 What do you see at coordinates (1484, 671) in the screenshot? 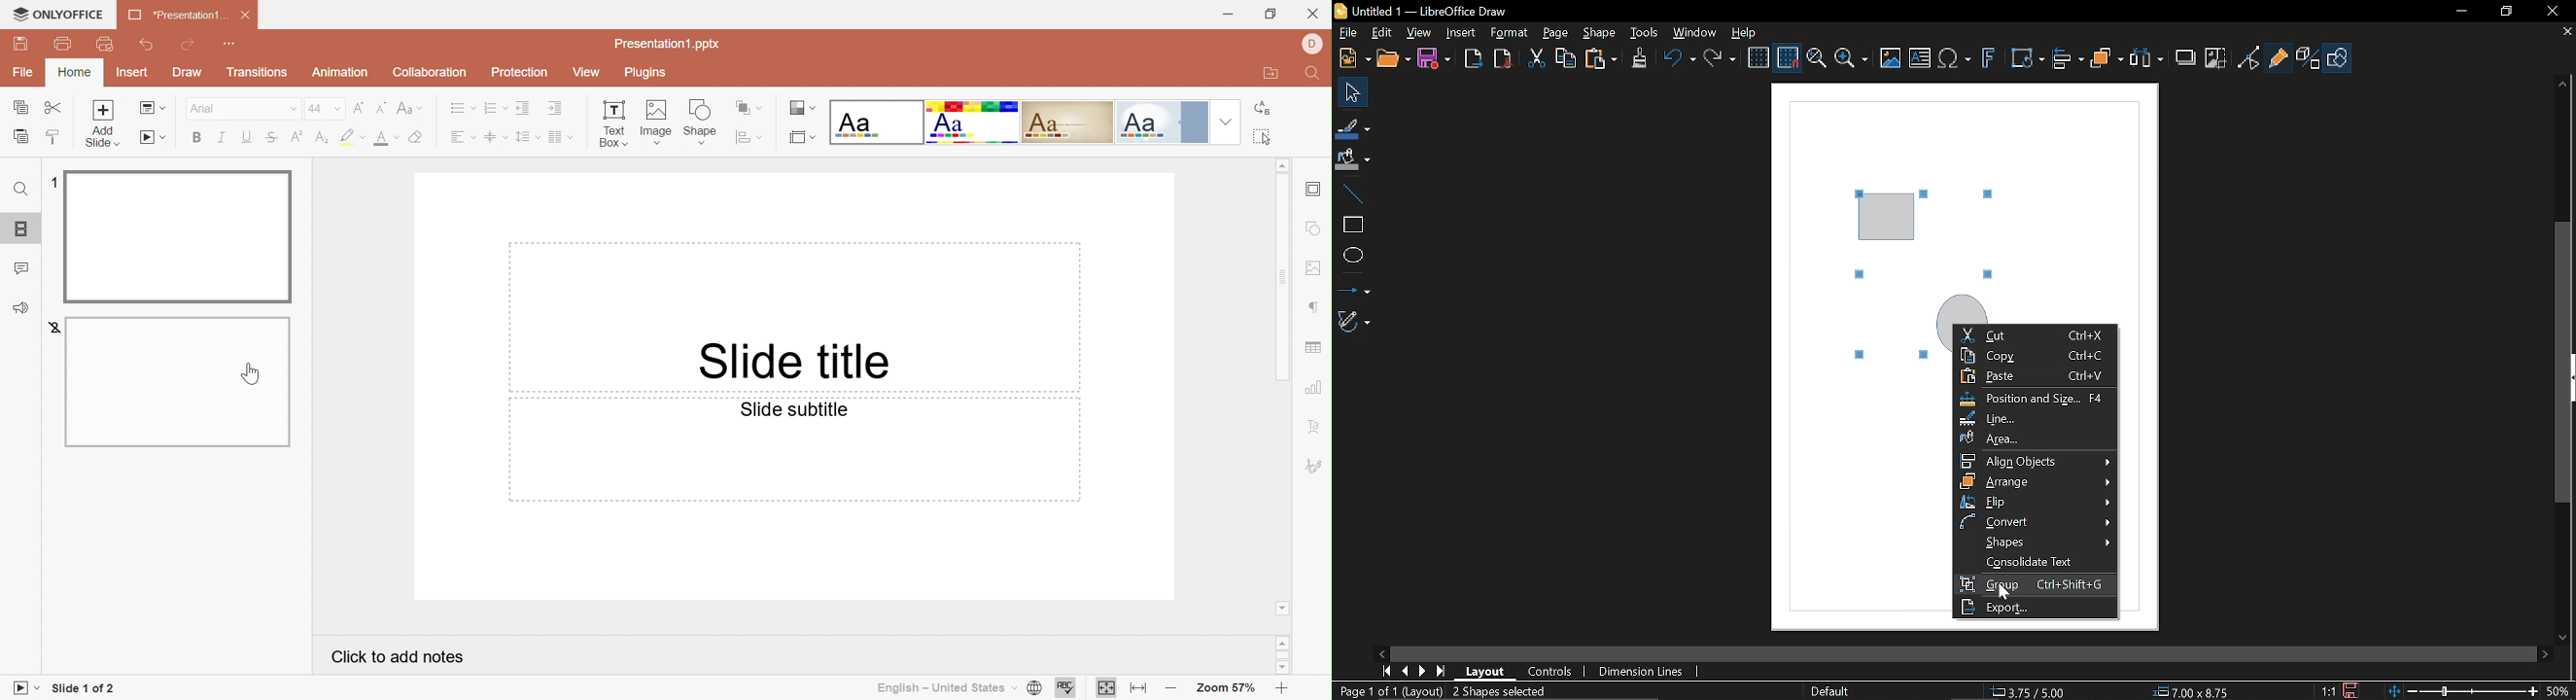
I see `Layout` at bounding box center [1484, 671].